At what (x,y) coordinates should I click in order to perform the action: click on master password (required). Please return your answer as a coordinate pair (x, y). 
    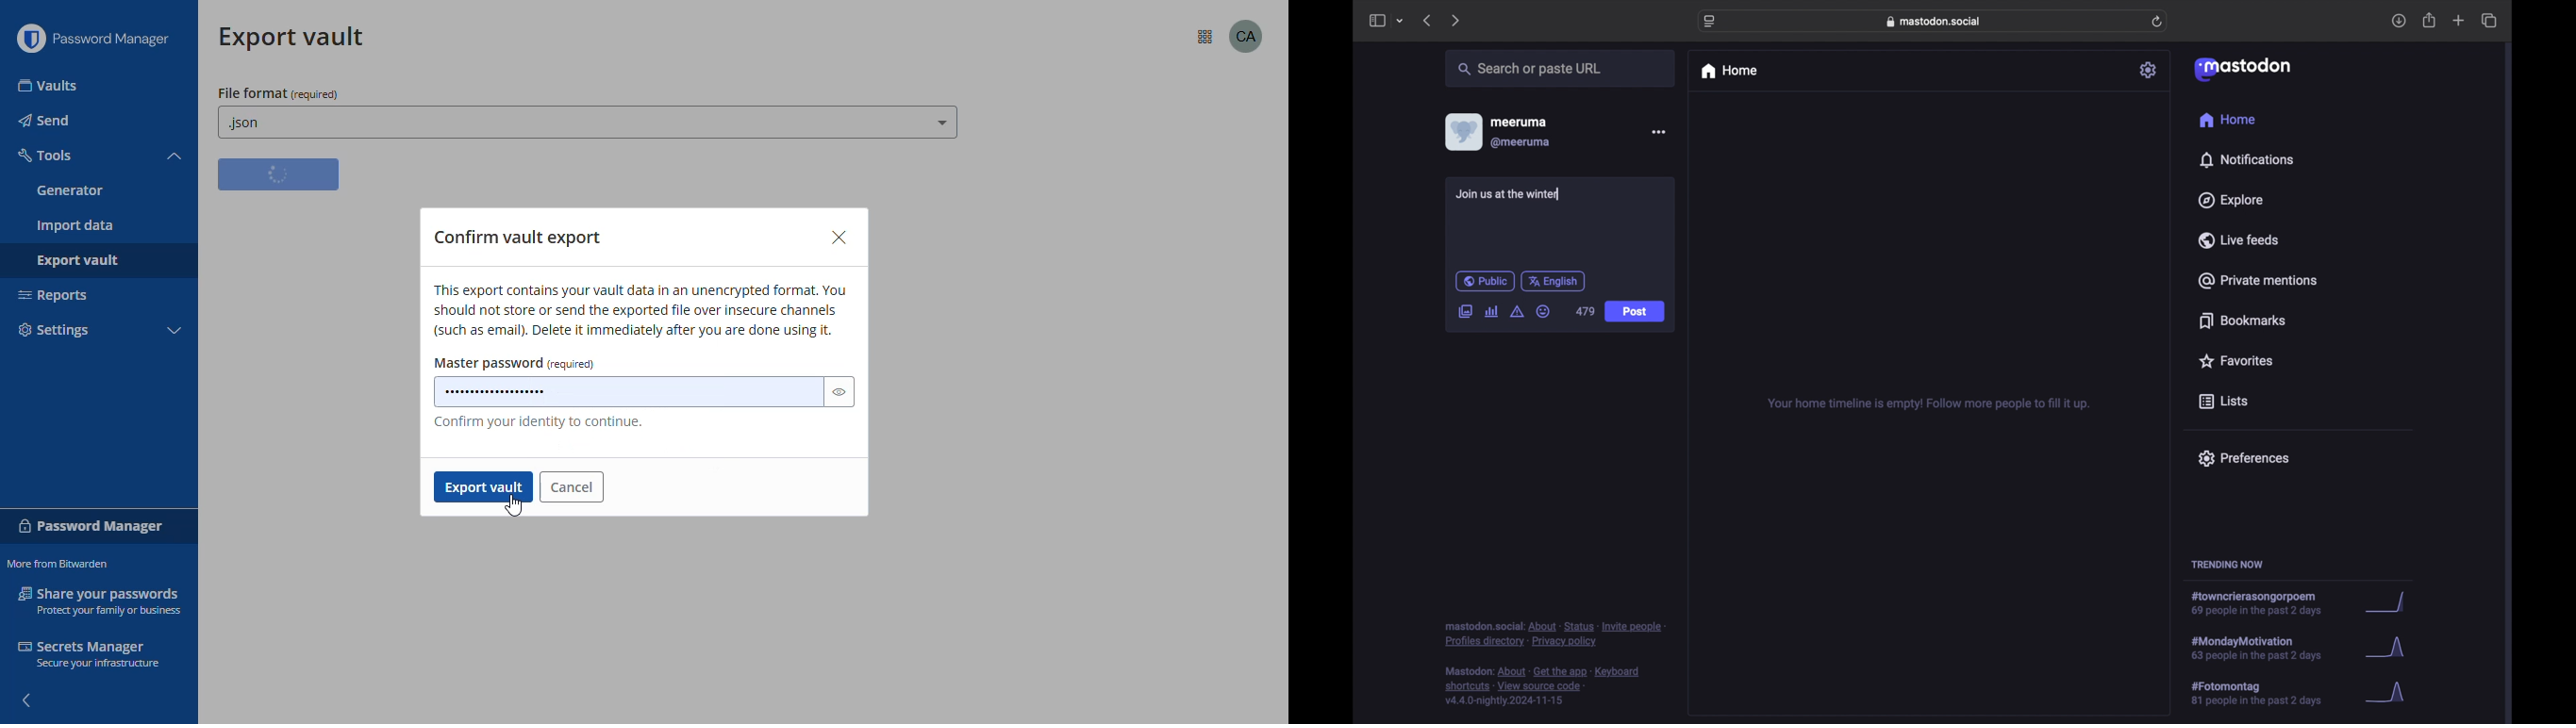
    Looking at the image, I should click on (514, 363).